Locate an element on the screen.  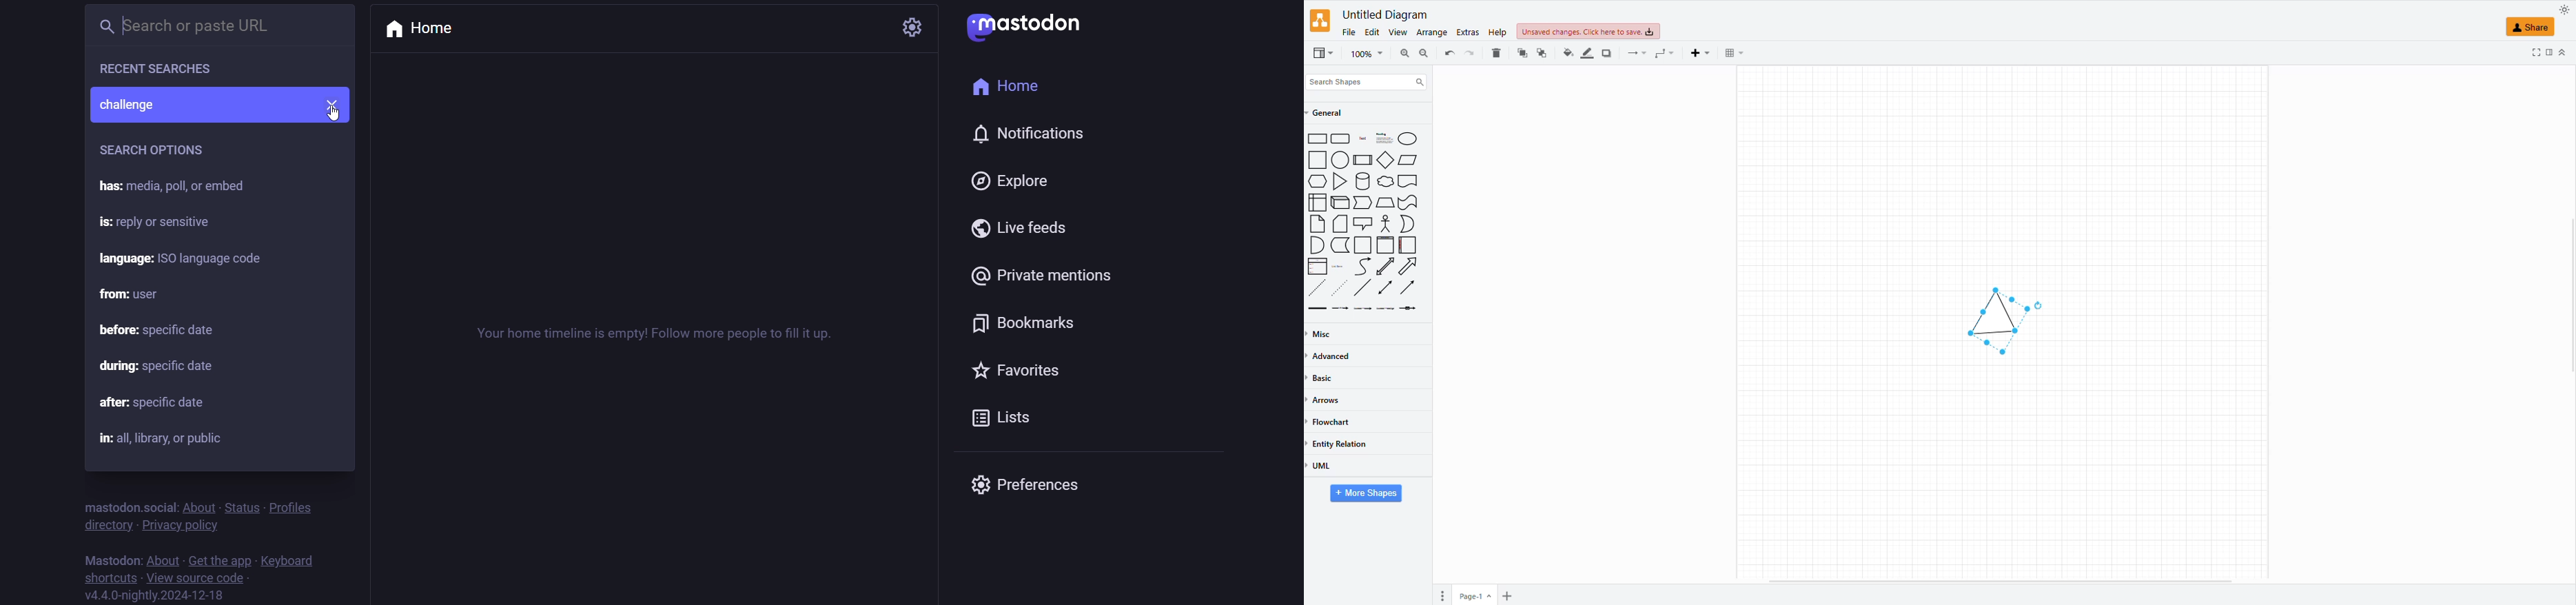
delete is located at coordinates (1497, 50).